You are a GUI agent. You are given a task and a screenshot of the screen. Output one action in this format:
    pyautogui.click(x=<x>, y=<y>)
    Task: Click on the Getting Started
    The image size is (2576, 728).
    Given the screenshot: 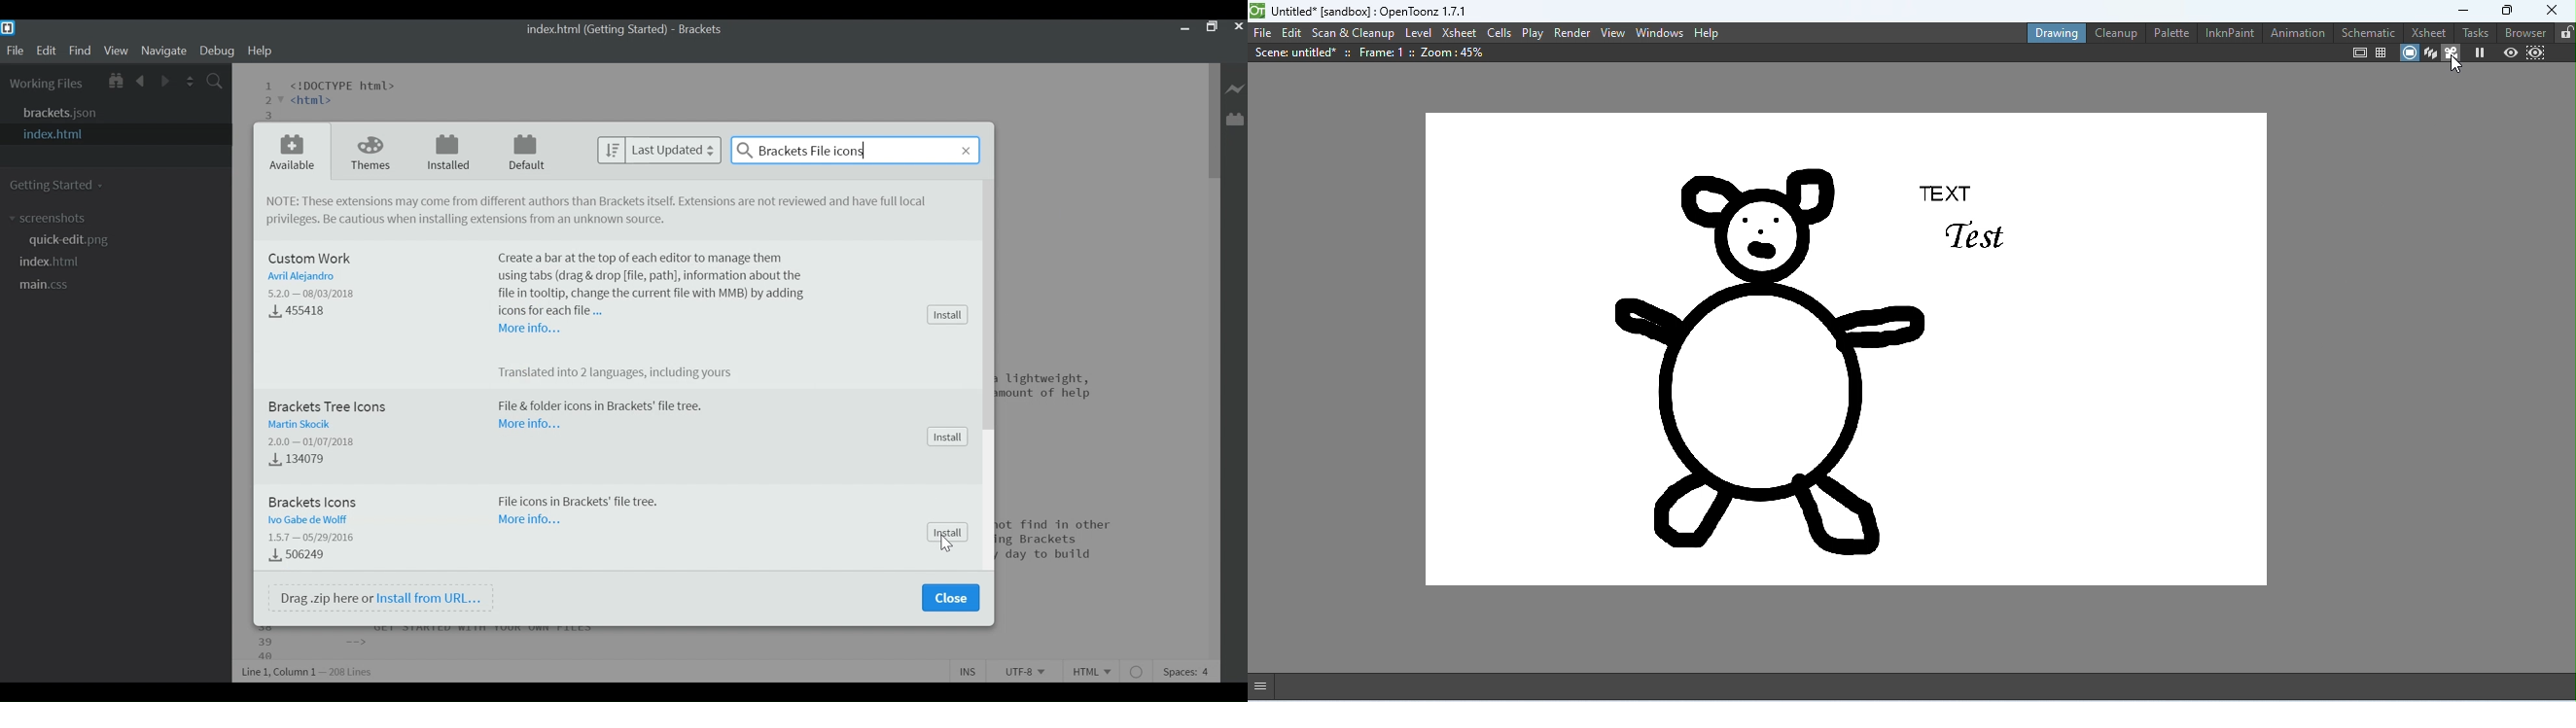 What is the action you would take?
    pyautogui.click(x=59, y=184)
    